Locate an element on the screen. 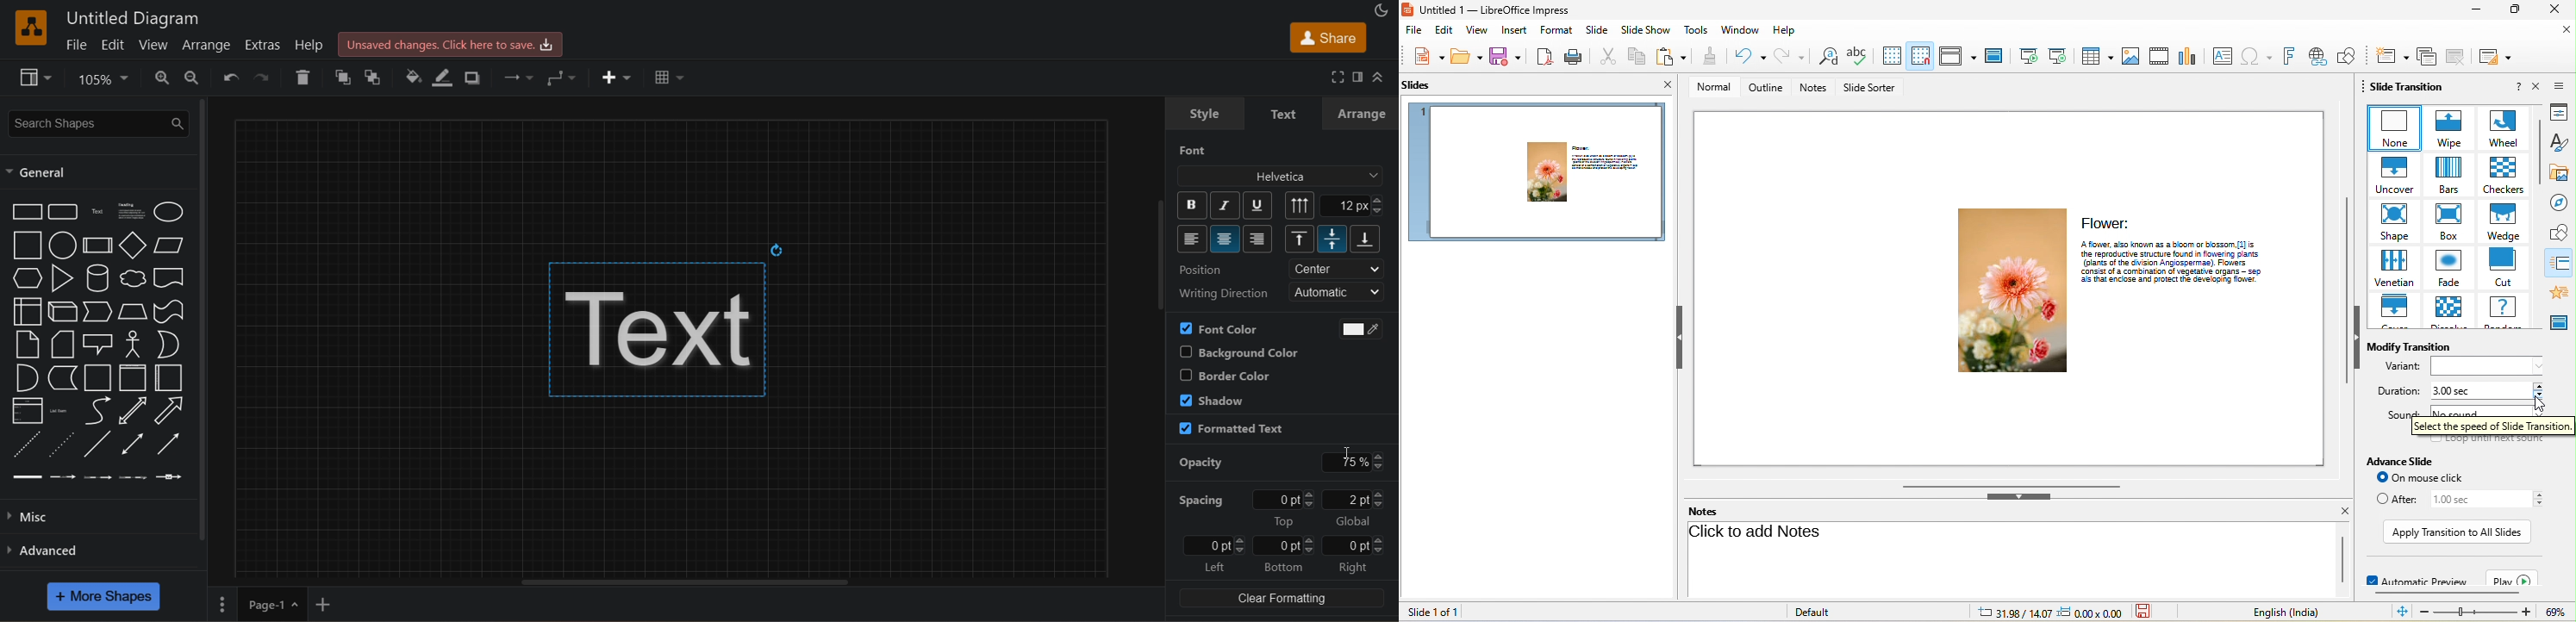  heading is located at coordinates (131, 212).